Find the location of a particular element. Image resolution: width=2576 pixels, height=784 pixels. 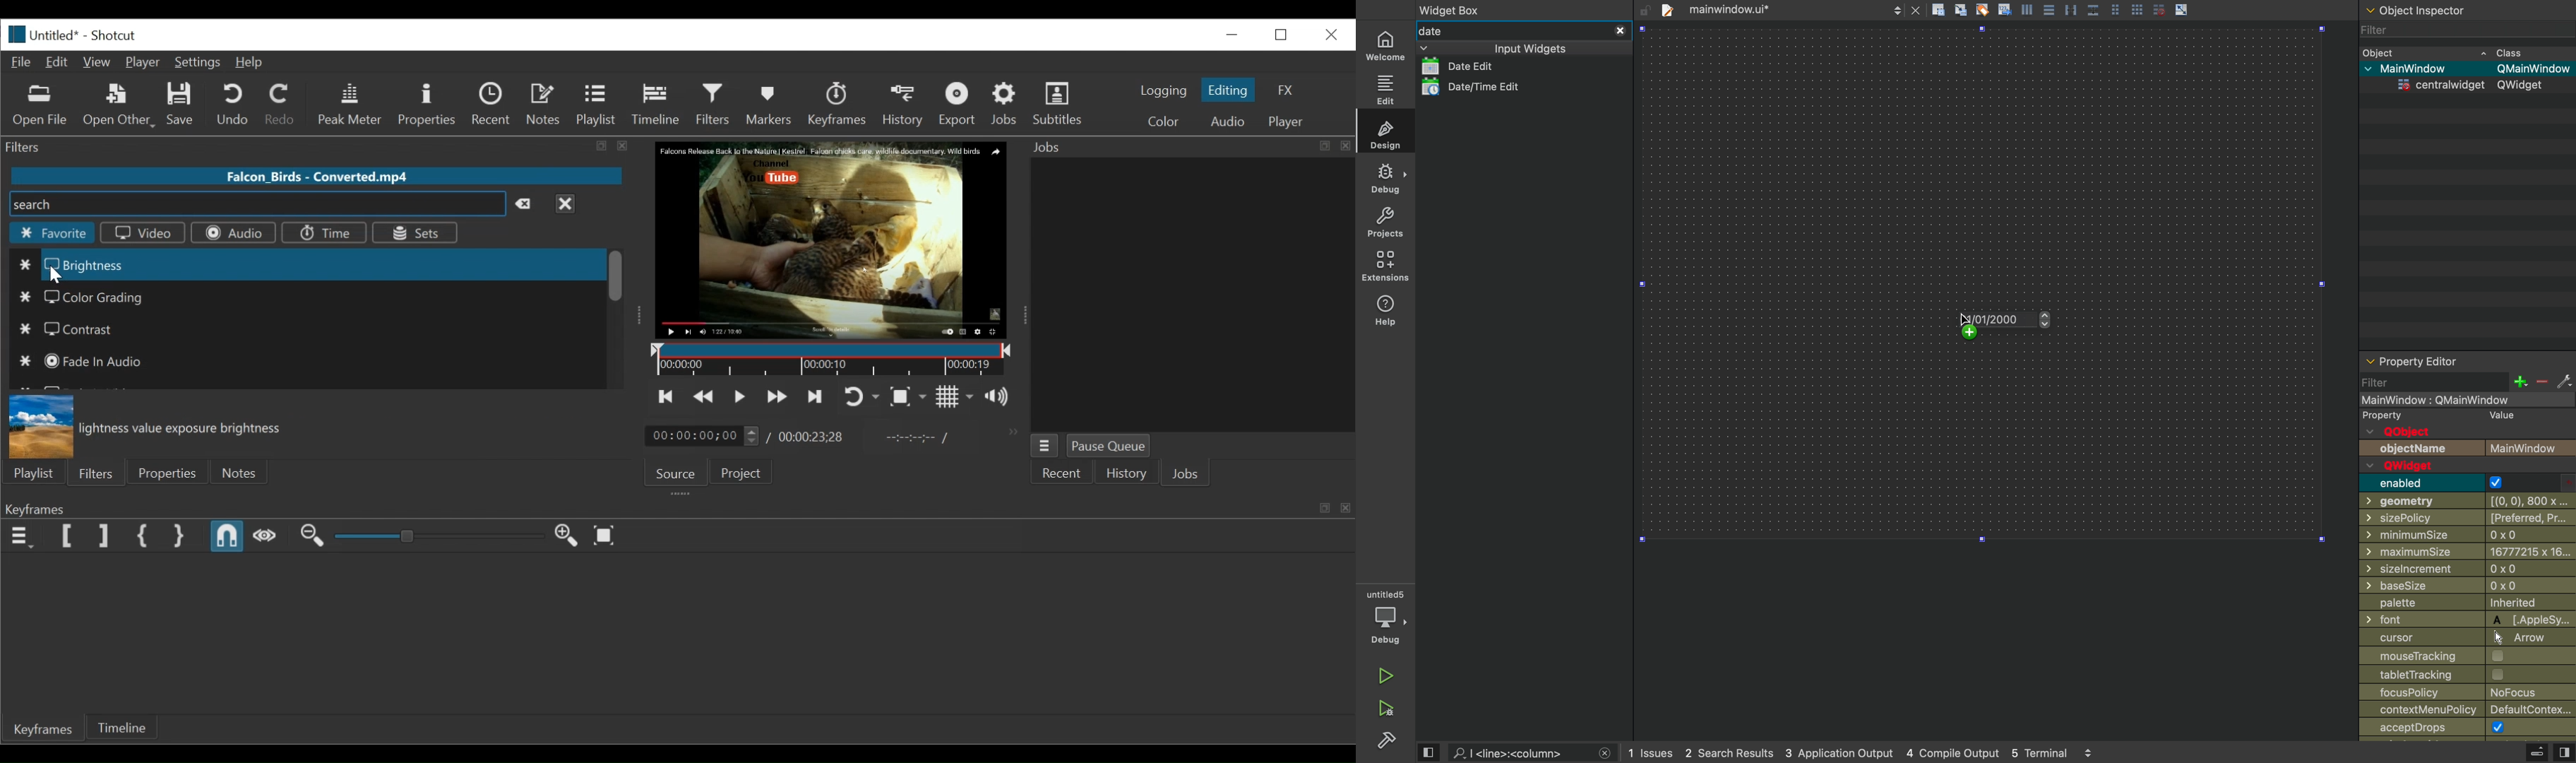

font is located at coordinates (2470, 620).